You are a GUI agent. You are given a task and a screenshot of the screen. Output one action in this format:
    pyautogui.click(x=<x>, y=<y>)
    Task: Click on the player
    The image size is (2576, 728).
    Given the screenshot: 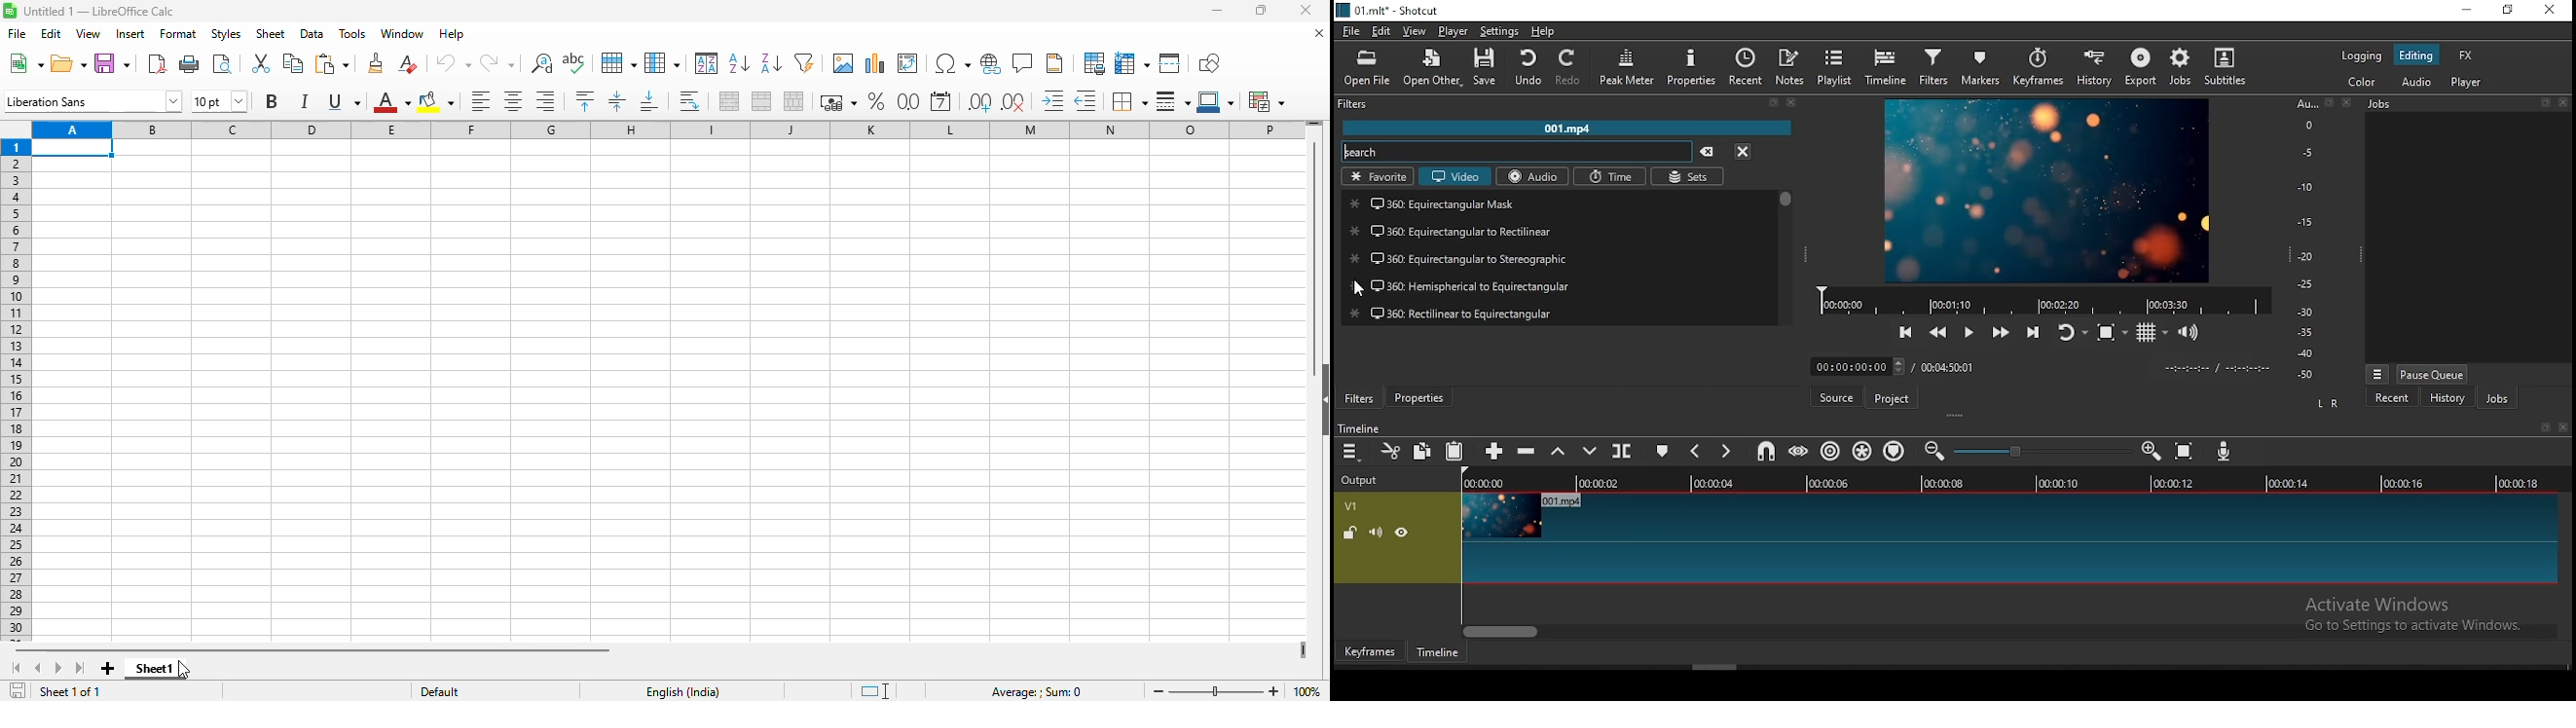 What is the action you would take?
    pyautogui.click(x=2465, y=82)
    